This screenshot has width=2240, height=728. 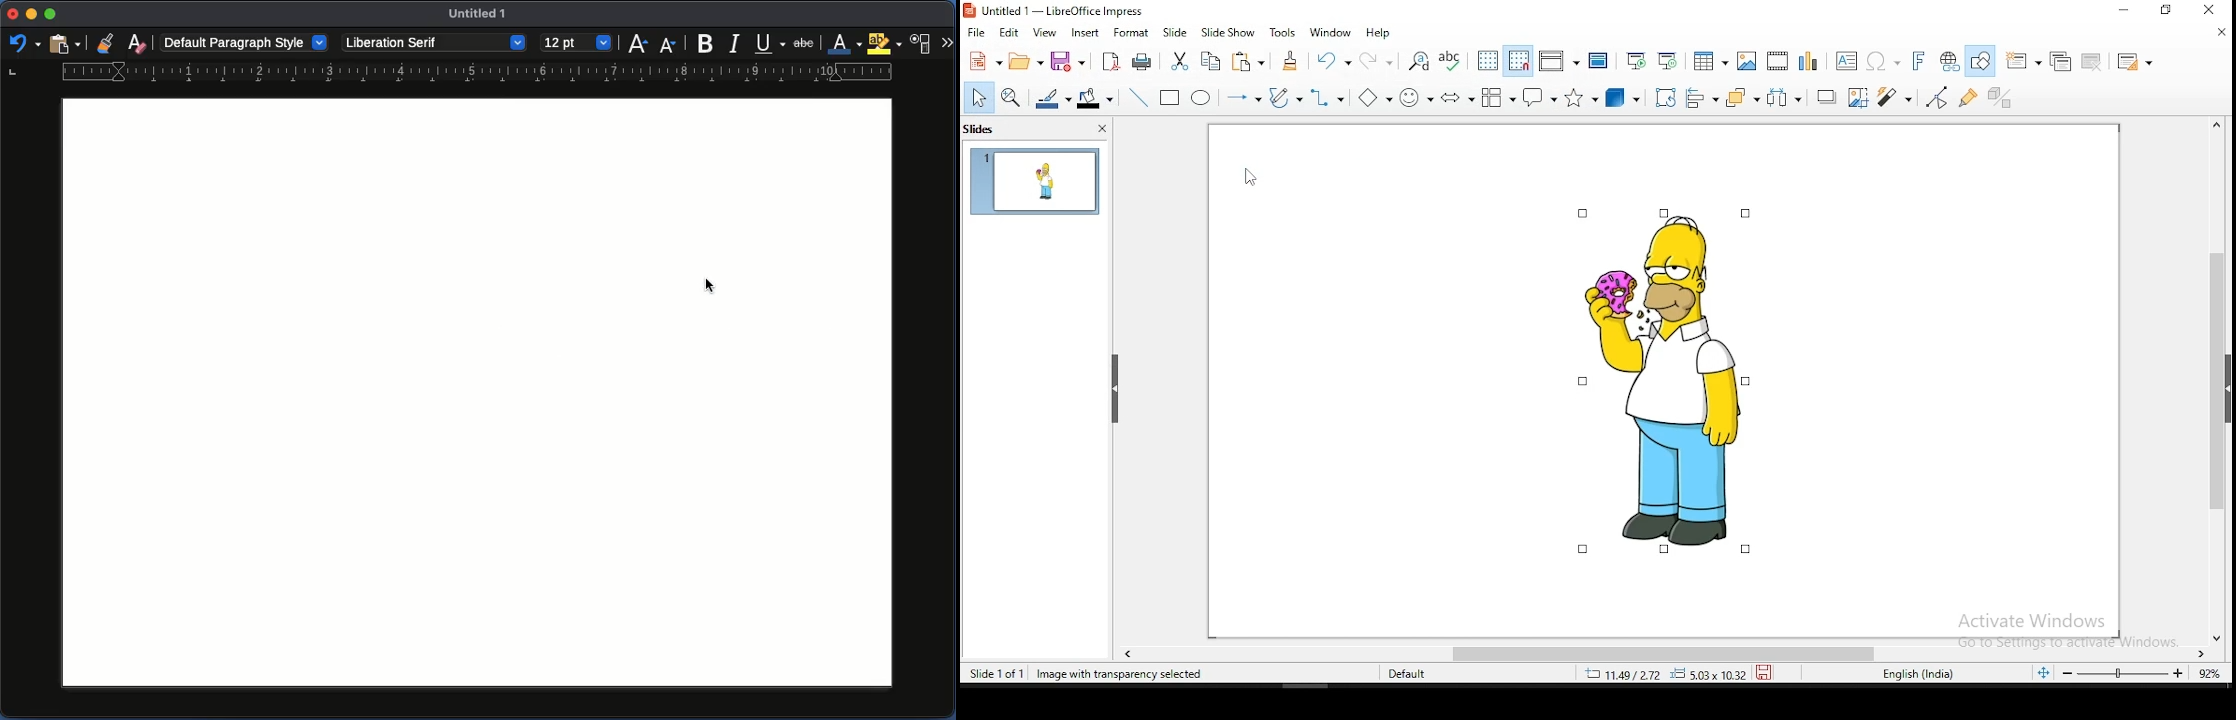 I want to click on close, so click(x=1096, y=127).